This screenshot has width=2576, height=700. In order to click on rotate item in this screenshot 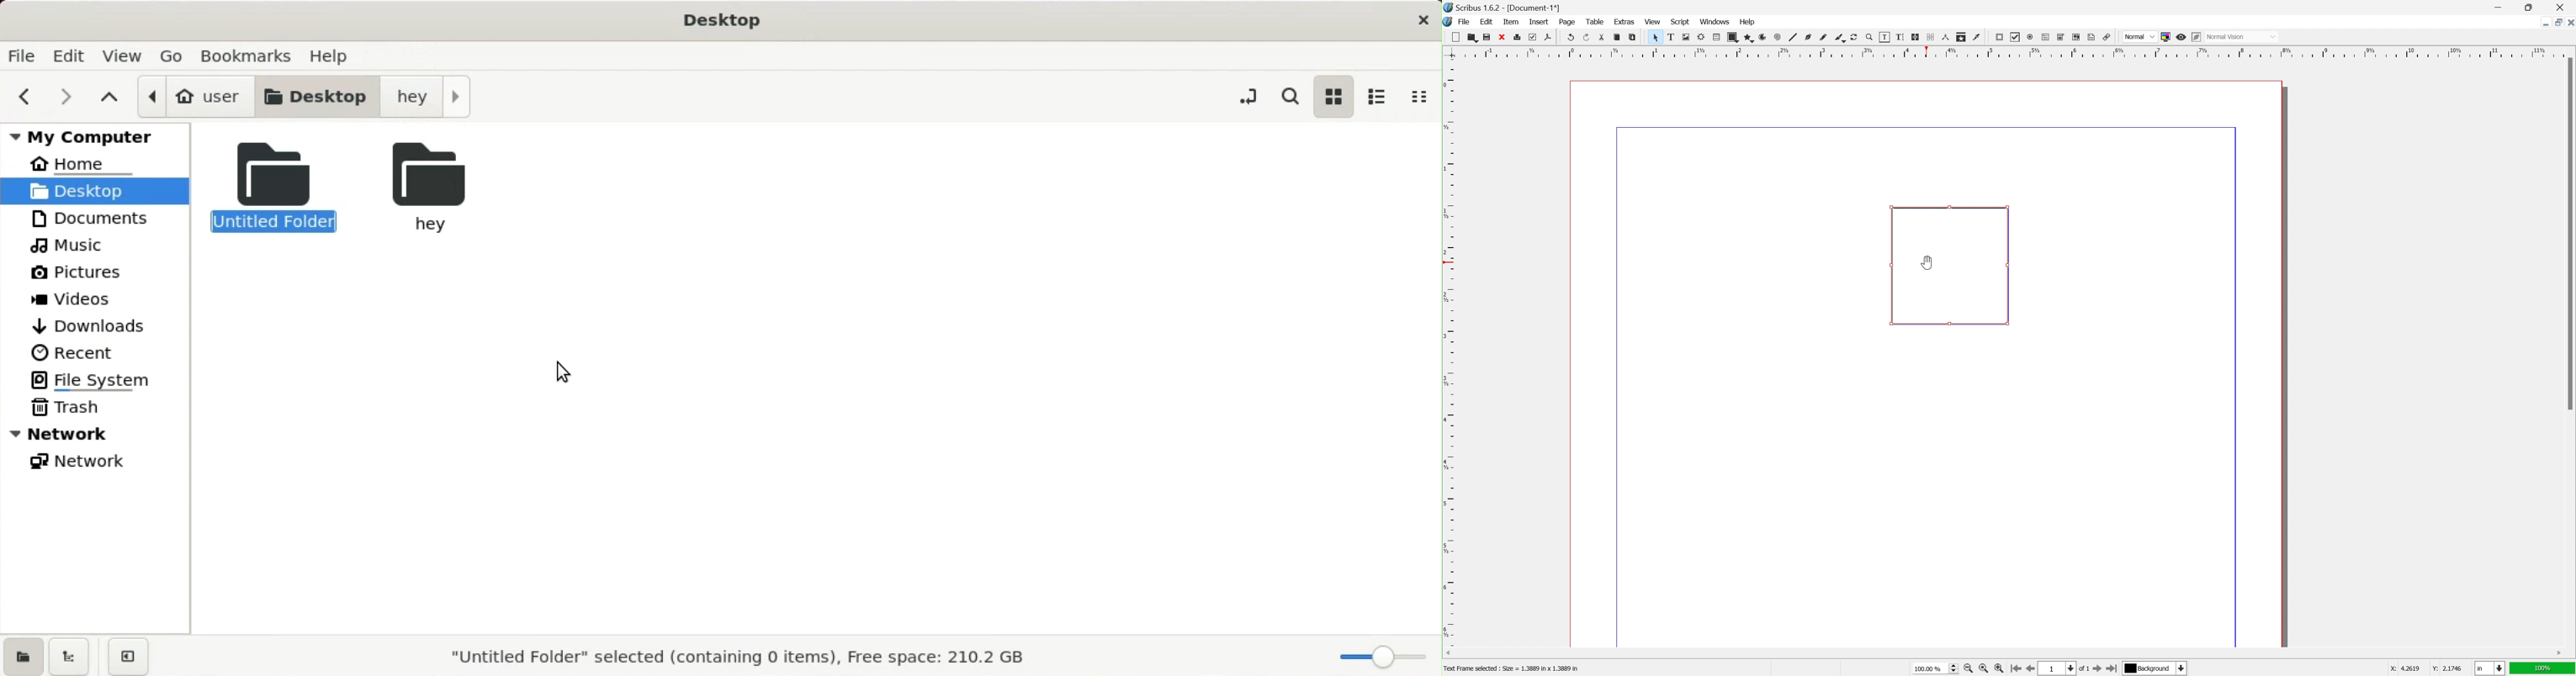, I will do `click(1855, 37)`.